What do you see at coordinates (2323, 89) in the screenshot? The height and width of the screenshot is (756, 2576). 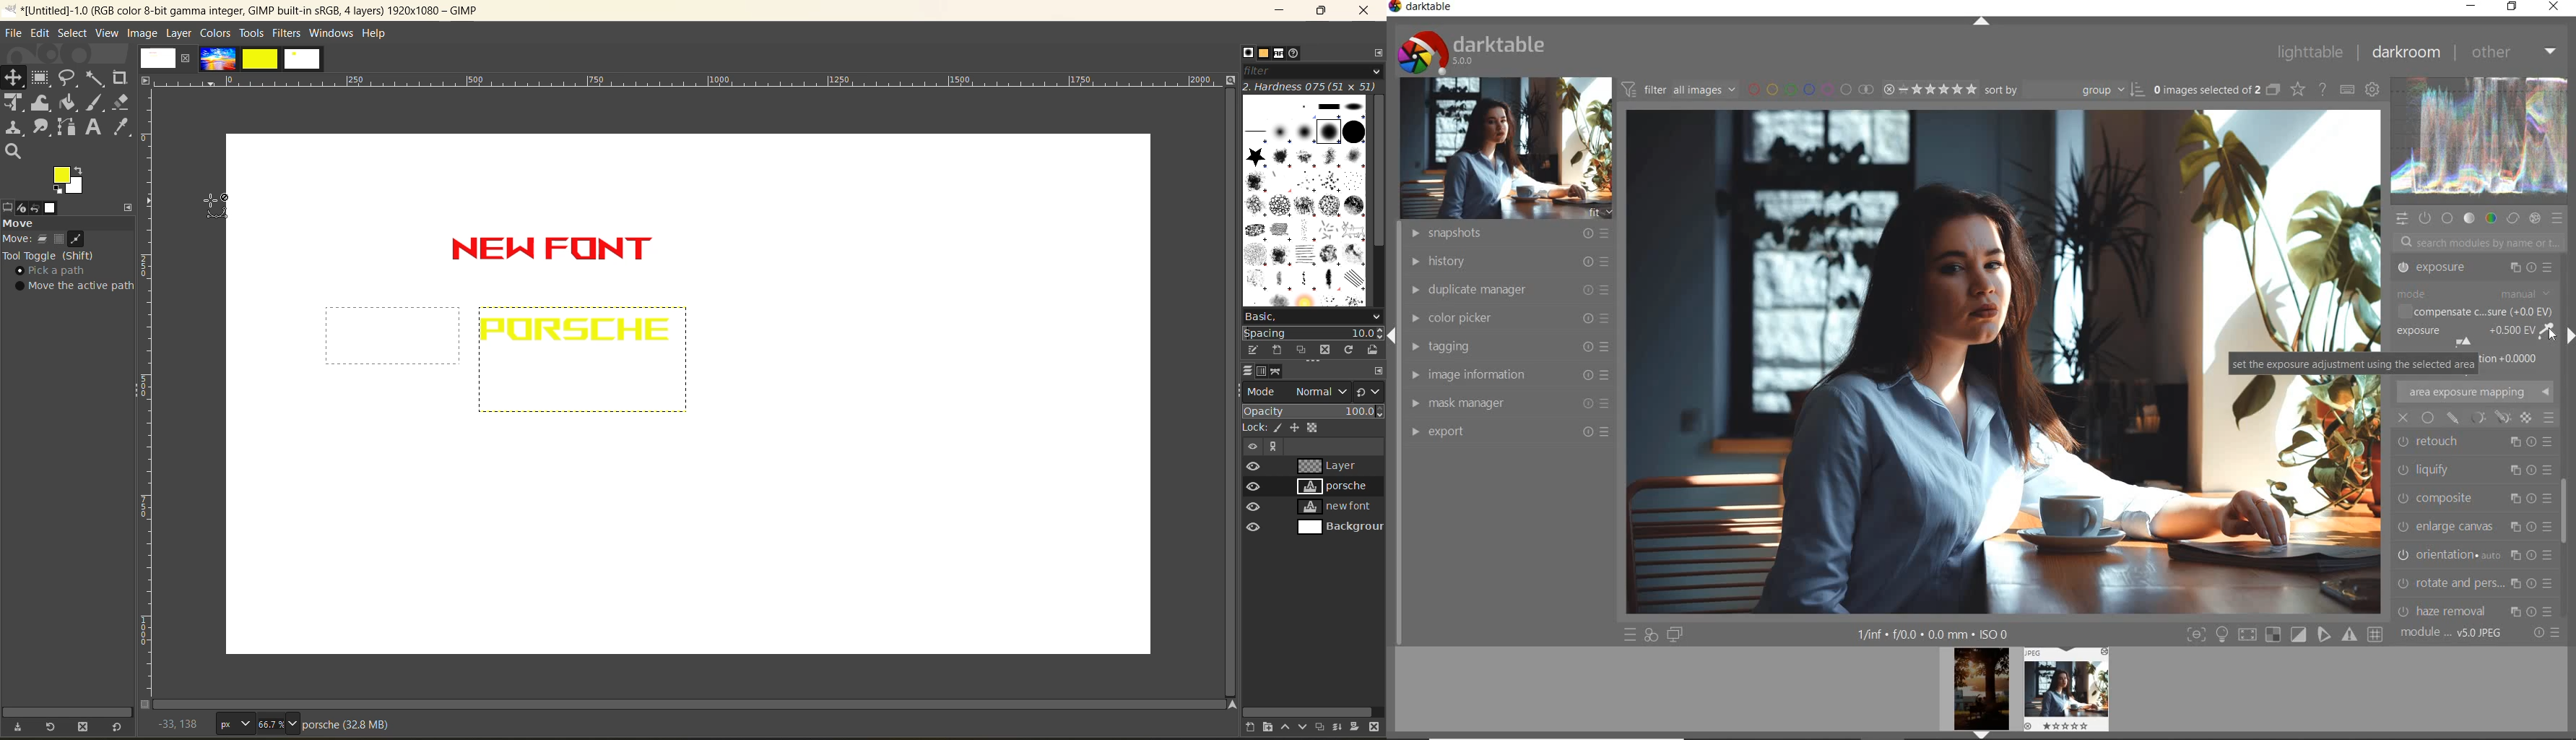 I see `ENABLE FOR ONLINE HELP` at bounding box center [2323, 89].